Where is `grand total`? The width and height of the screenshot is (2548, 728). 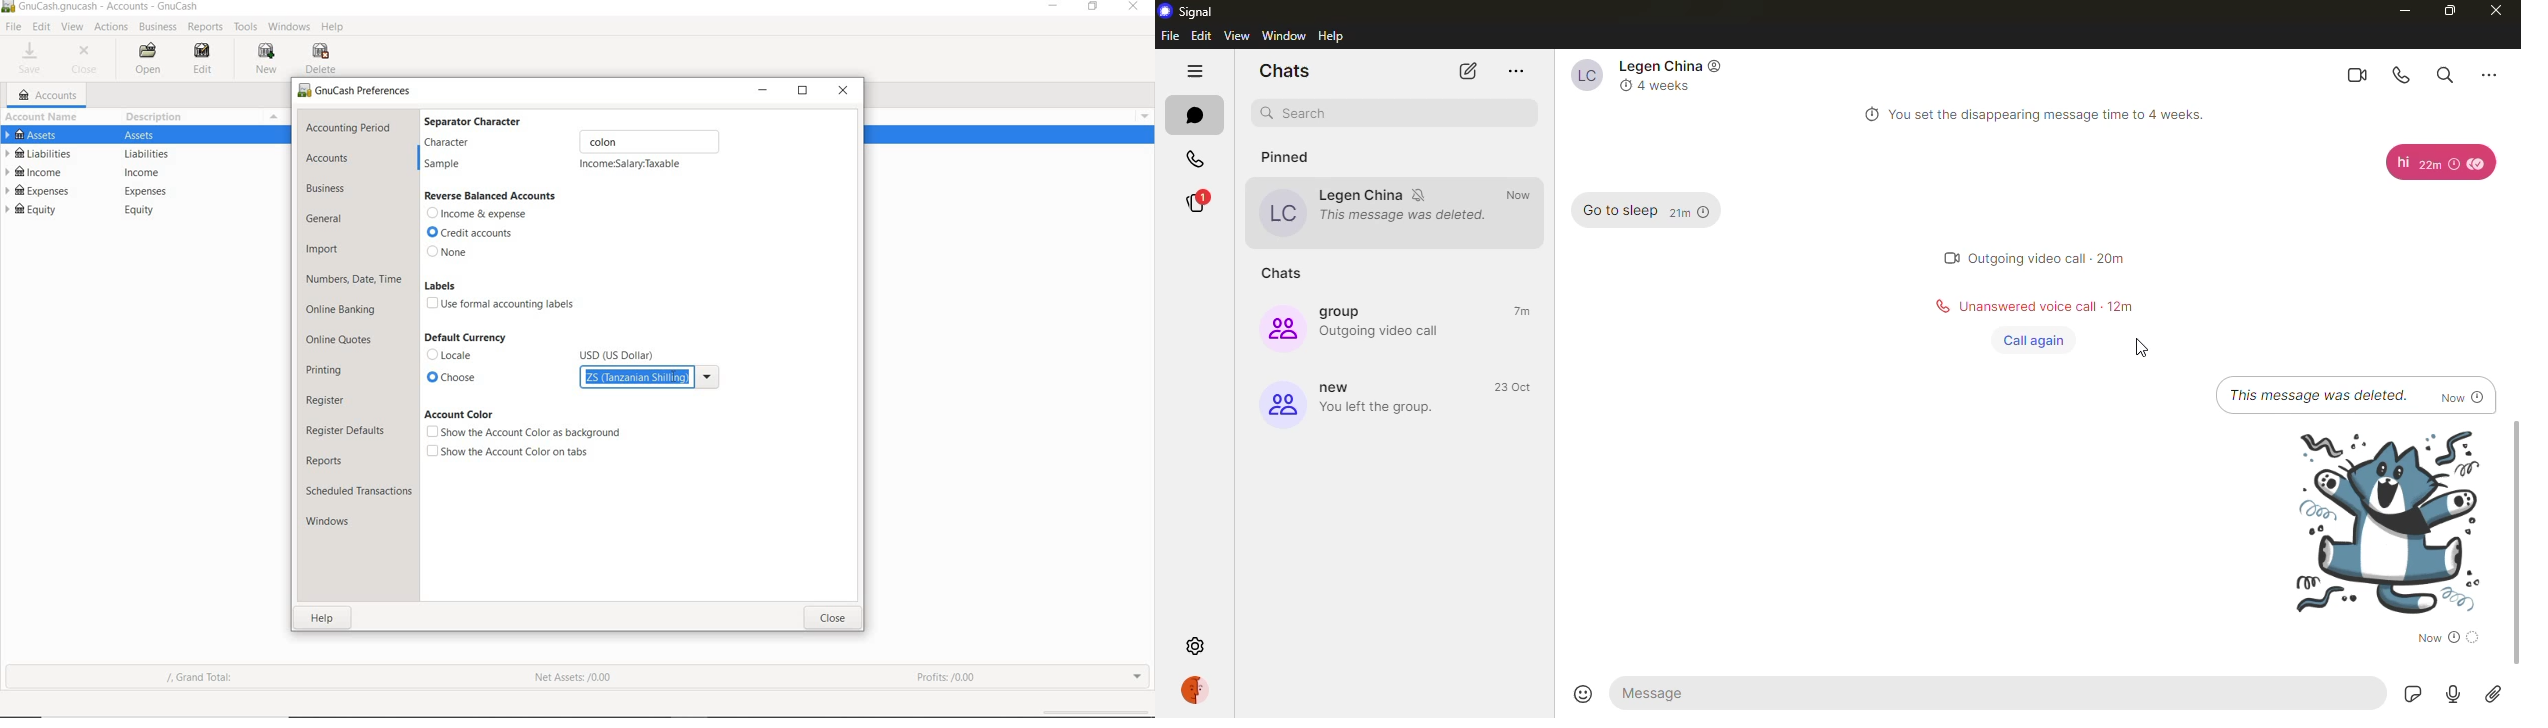
grand total is located at coordinates (209, 679).